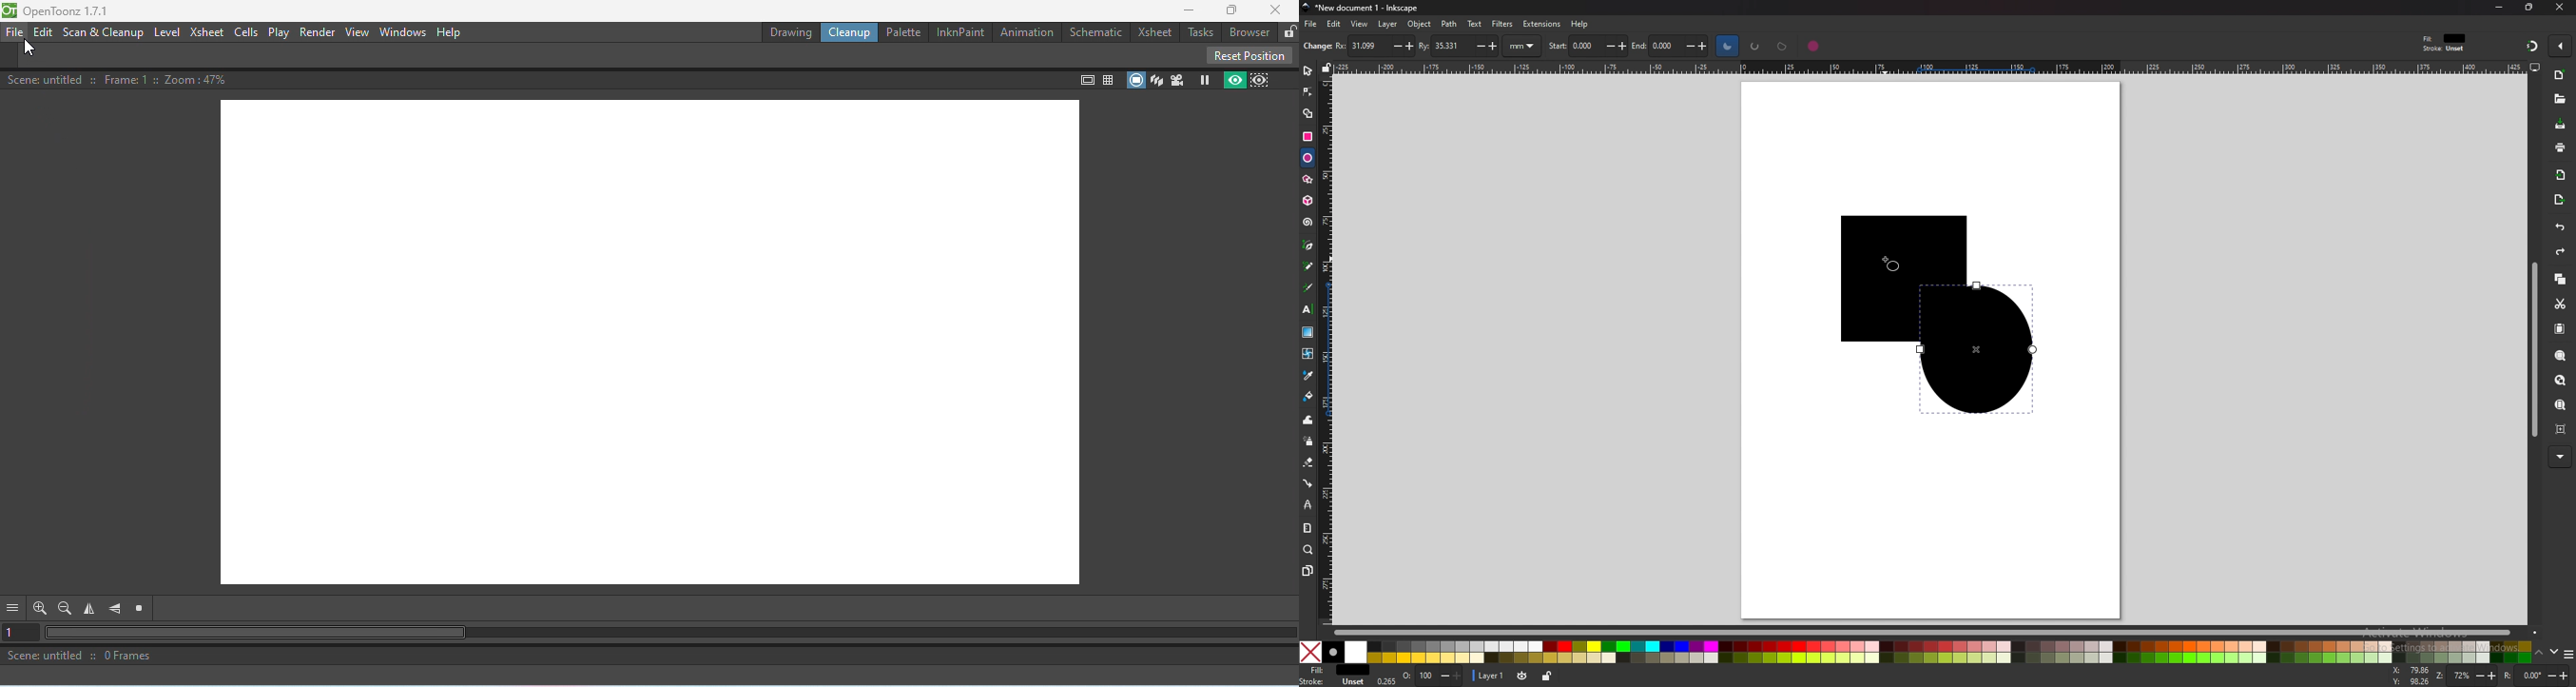 The height and width of the screenshot is (700, 2576). What do you see at coordinates (65, 608) in the screenshot?
I see `Zoom out` at bounding box center [65, 608].